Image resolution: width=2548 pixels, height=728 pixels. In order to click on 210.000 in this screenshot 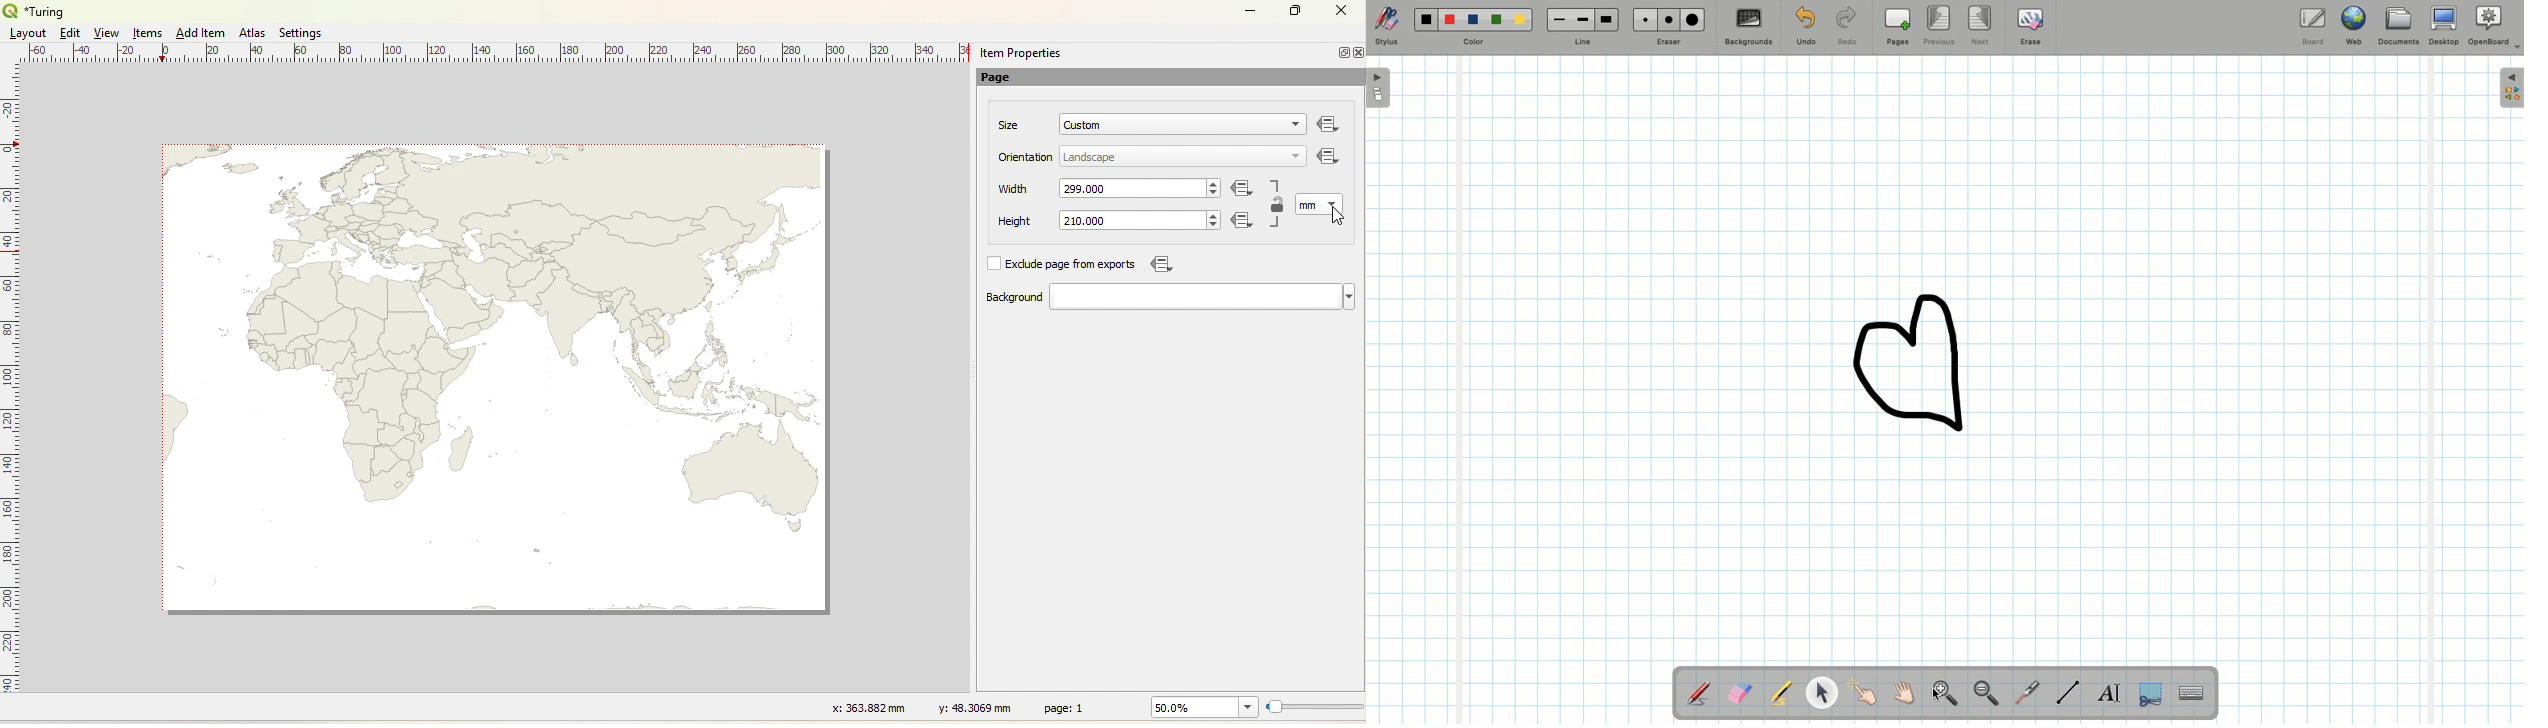, I will do `click(1085, 221)`.